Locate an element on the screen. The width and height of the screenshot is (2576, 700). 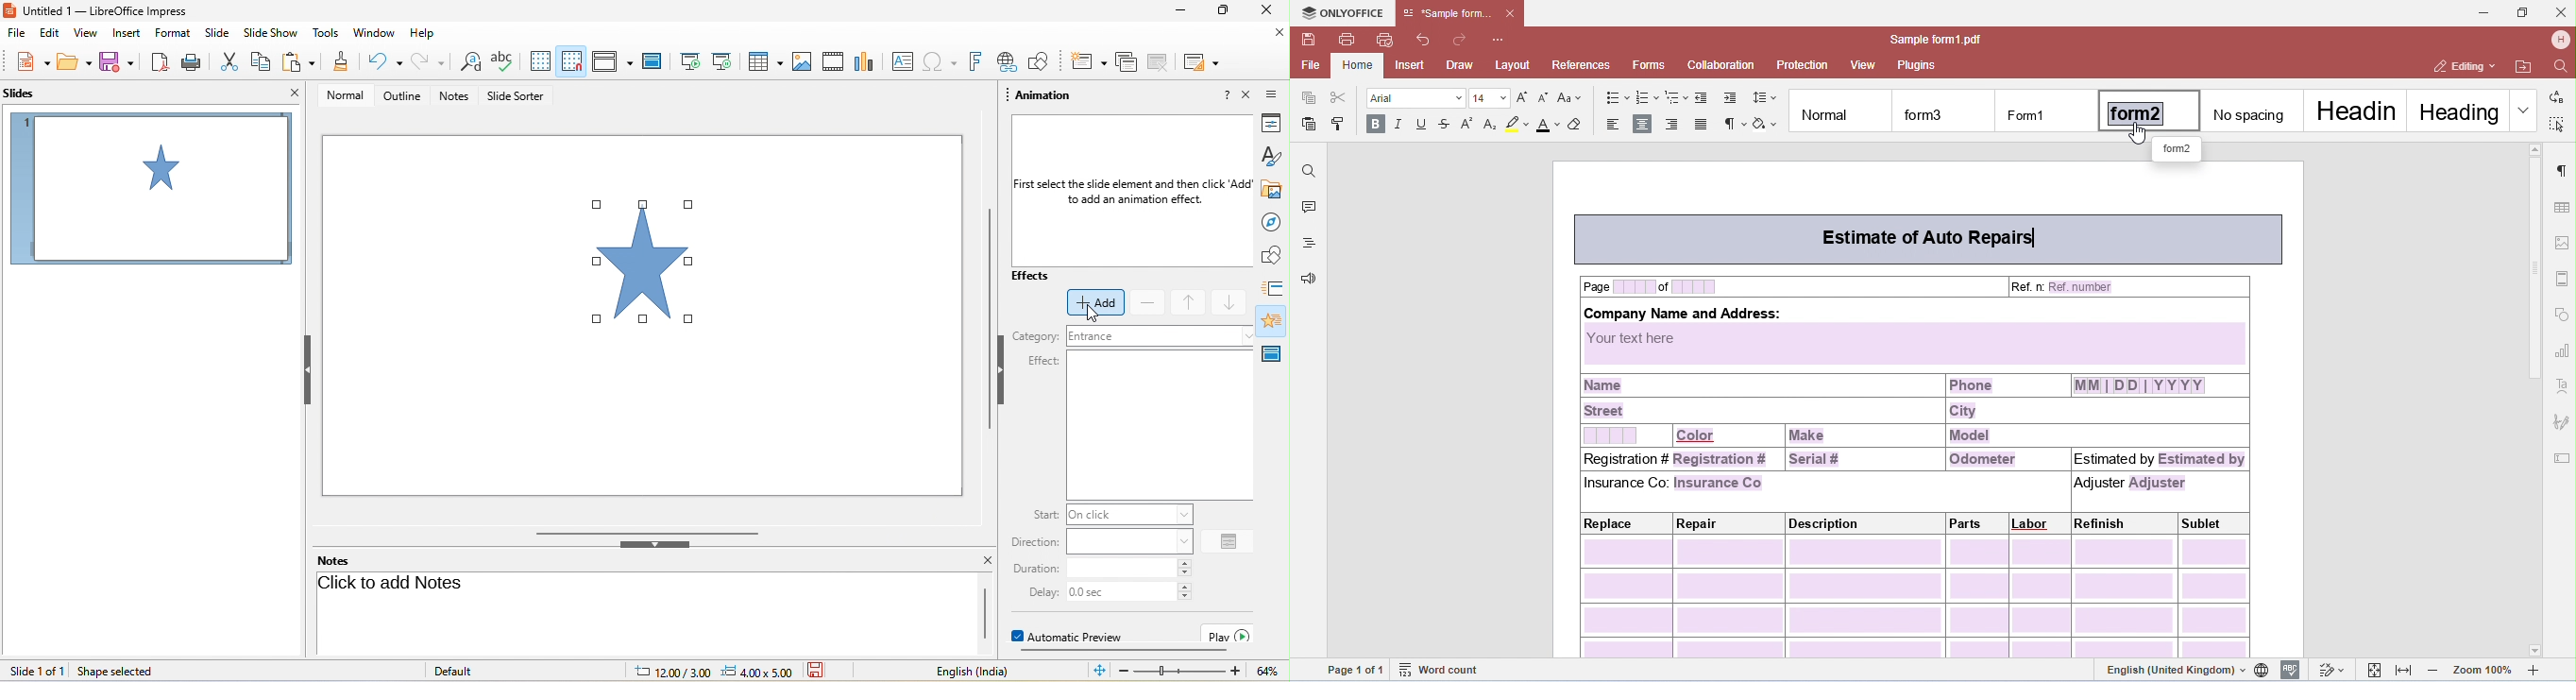
close is located at coordinates (1276, 34).